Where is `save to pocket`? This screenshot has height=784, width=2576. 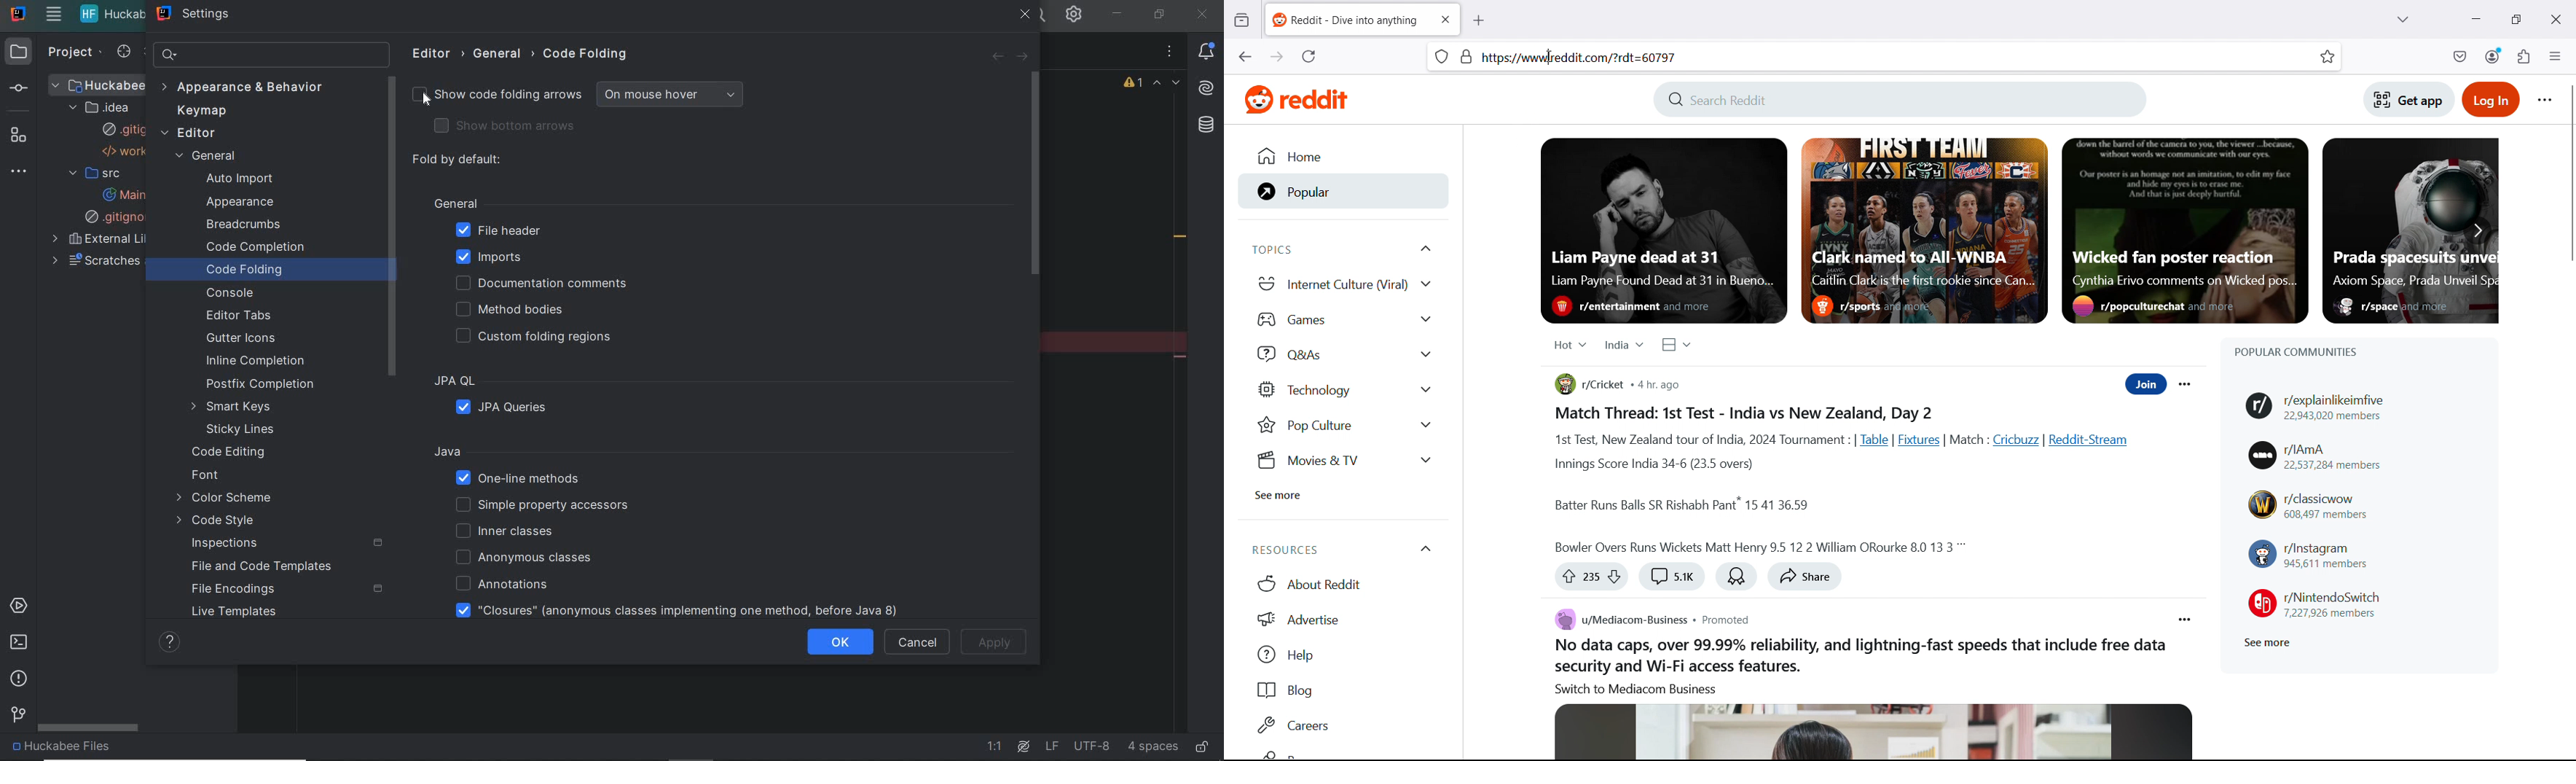 save to pocket is located at coordinates (2460, 56).